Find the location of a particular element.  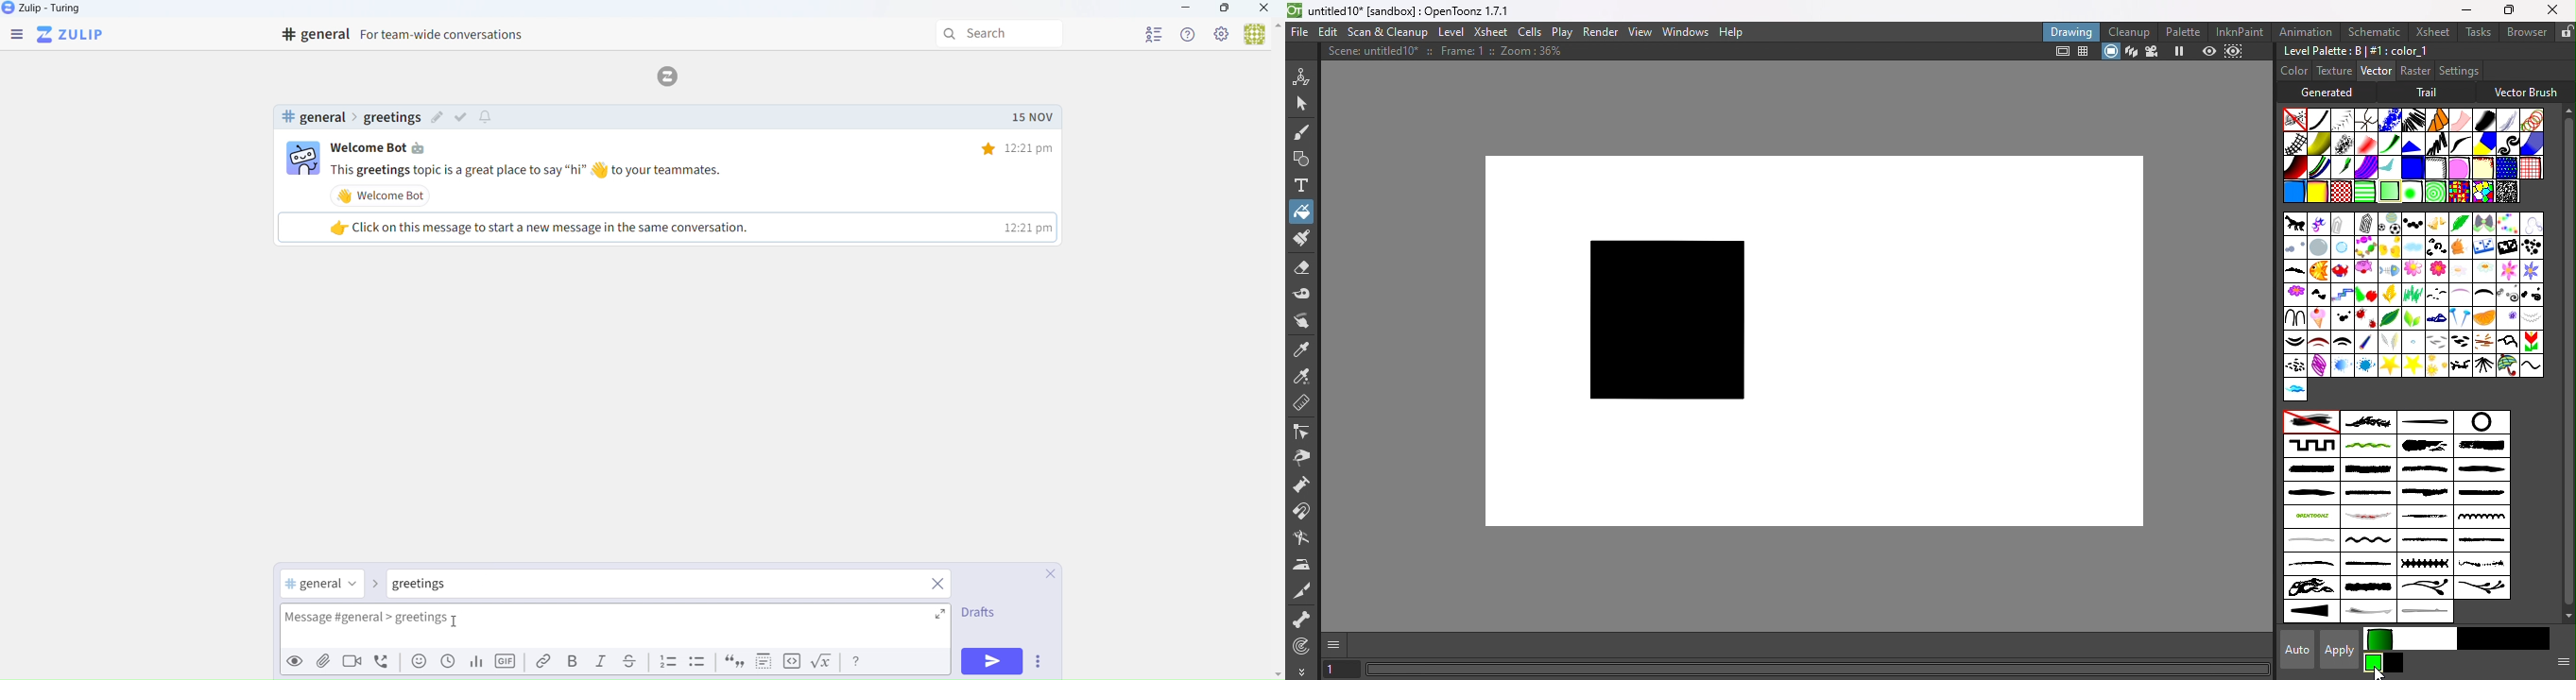

Tasks is located at coordinates (2477, 32).